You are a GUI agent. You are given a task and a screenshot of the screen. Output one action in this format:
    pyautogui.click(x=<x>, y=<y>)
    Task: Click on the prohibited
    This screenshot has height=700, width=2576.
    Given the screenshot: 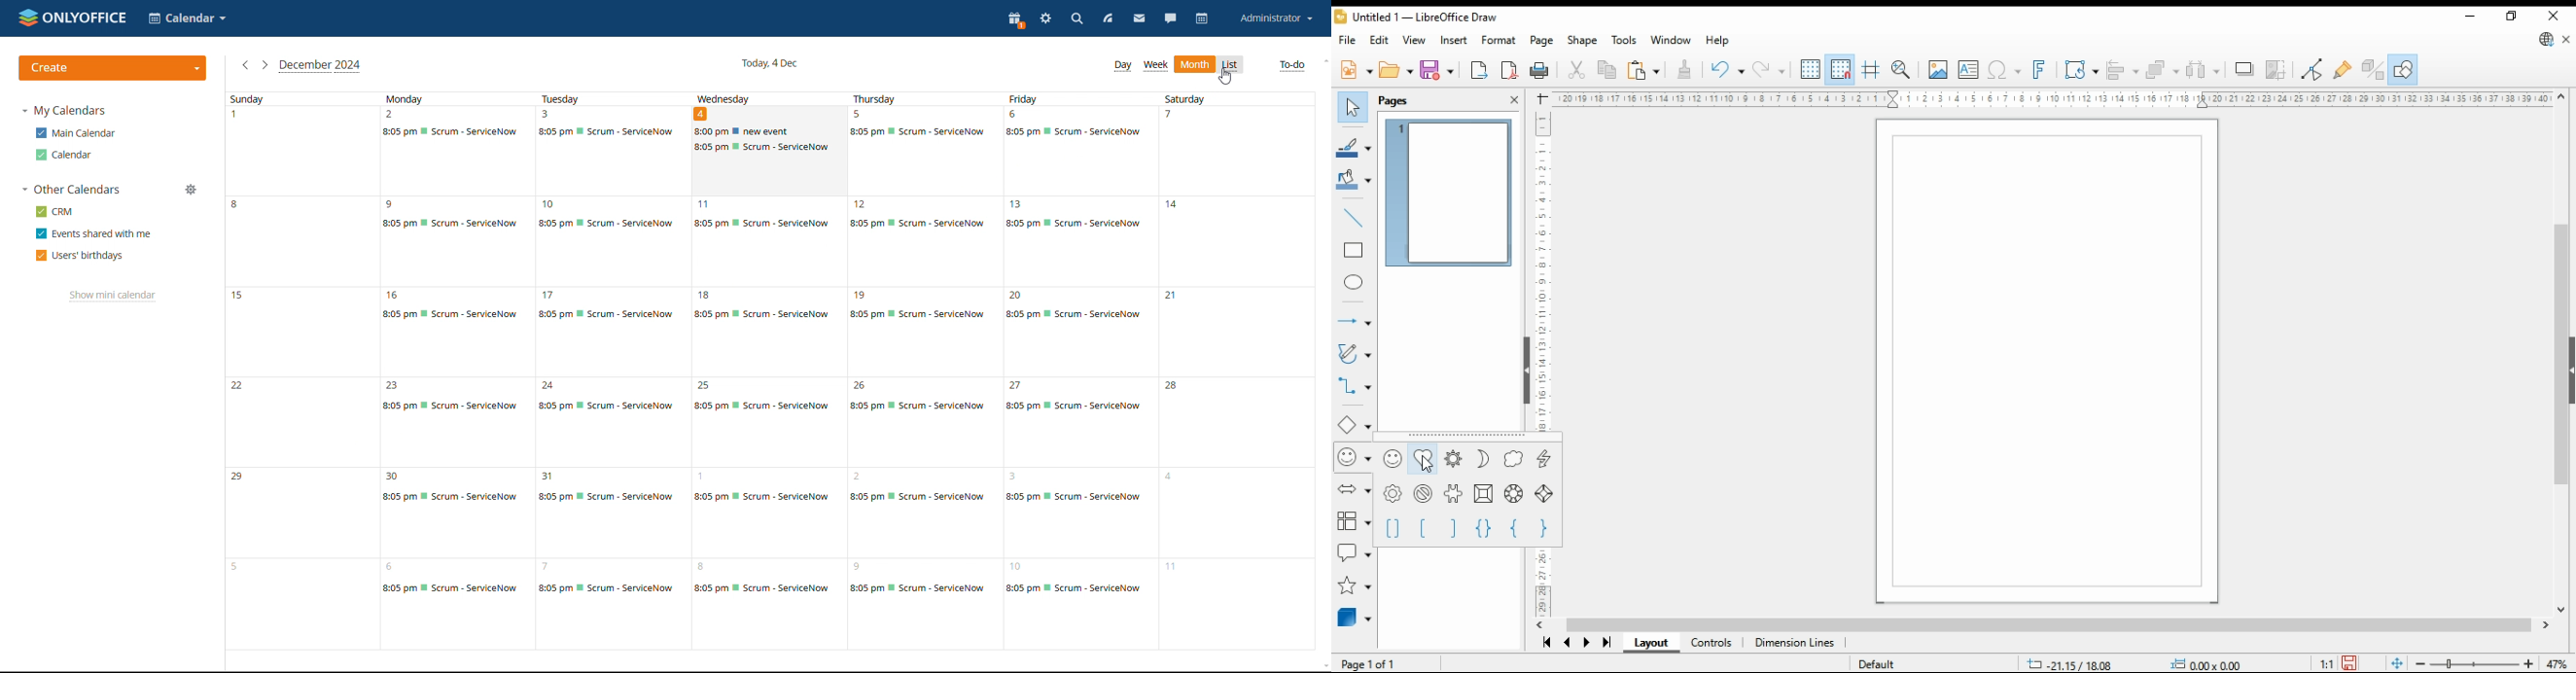 What is the action you would take?
    pyautogui.click(x=1425, y=494)
    